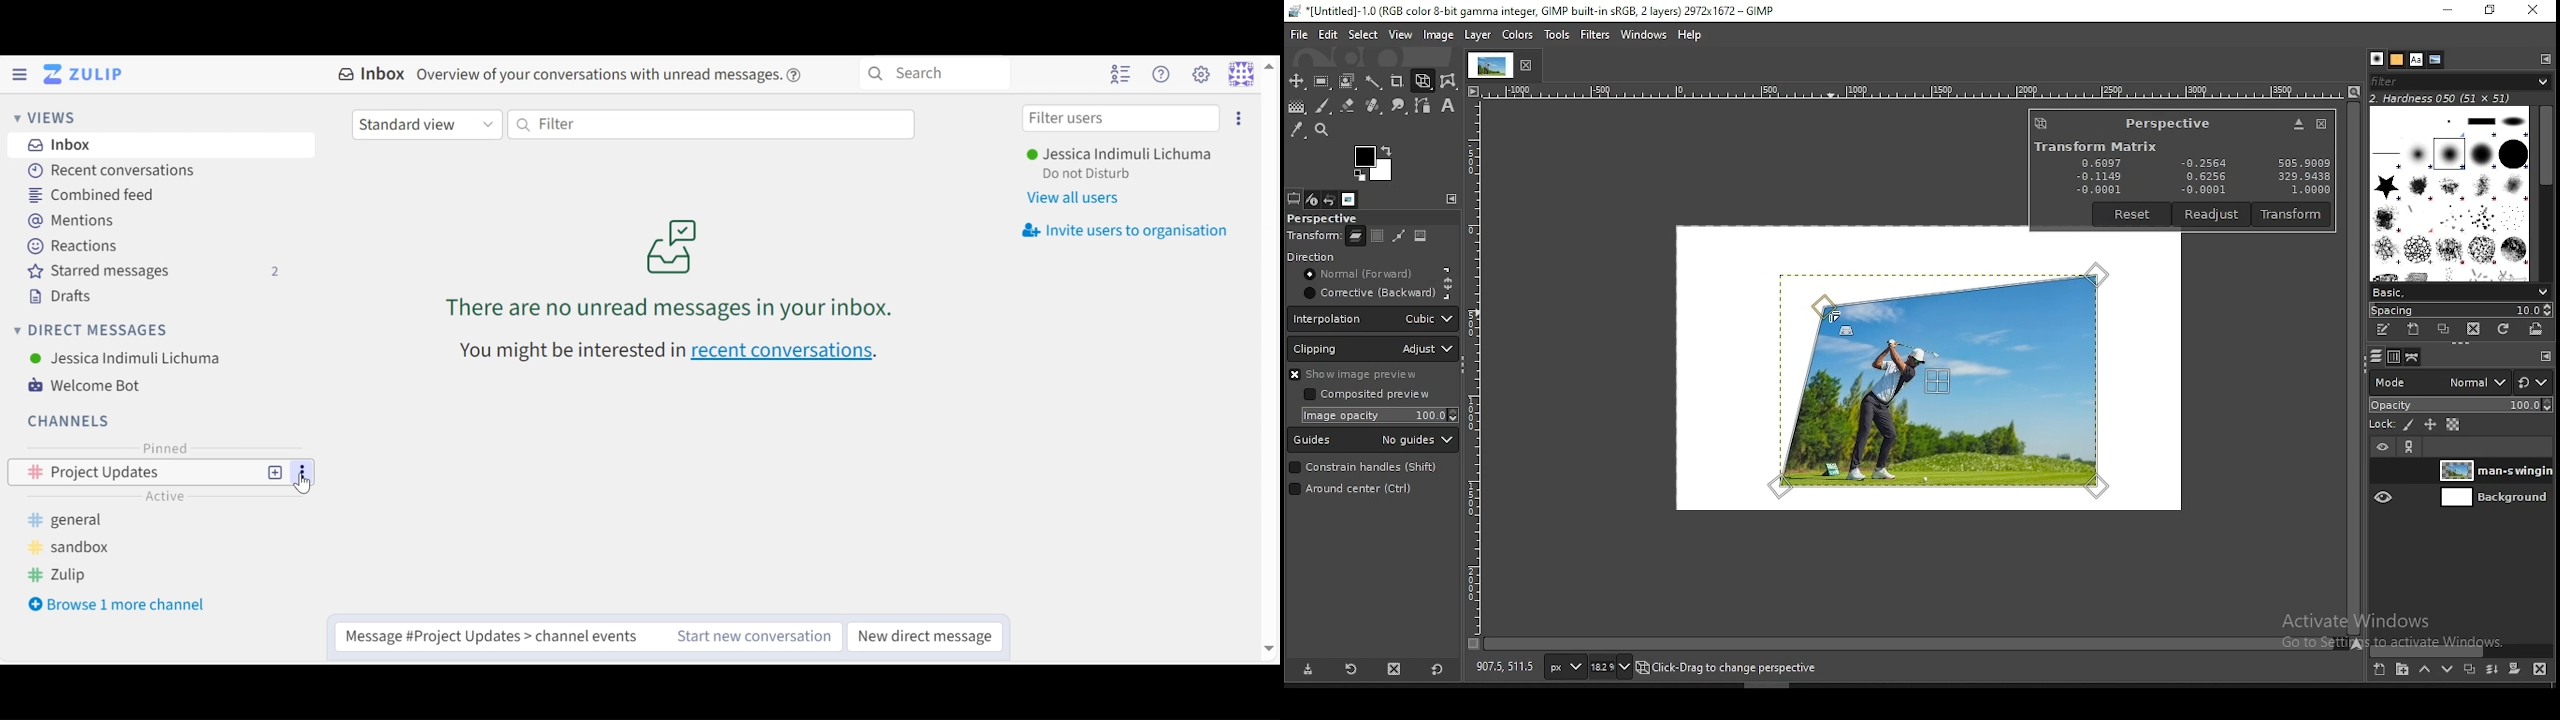 The image size is (2576, 728). I want to click on around the center, so click(1364, 491).